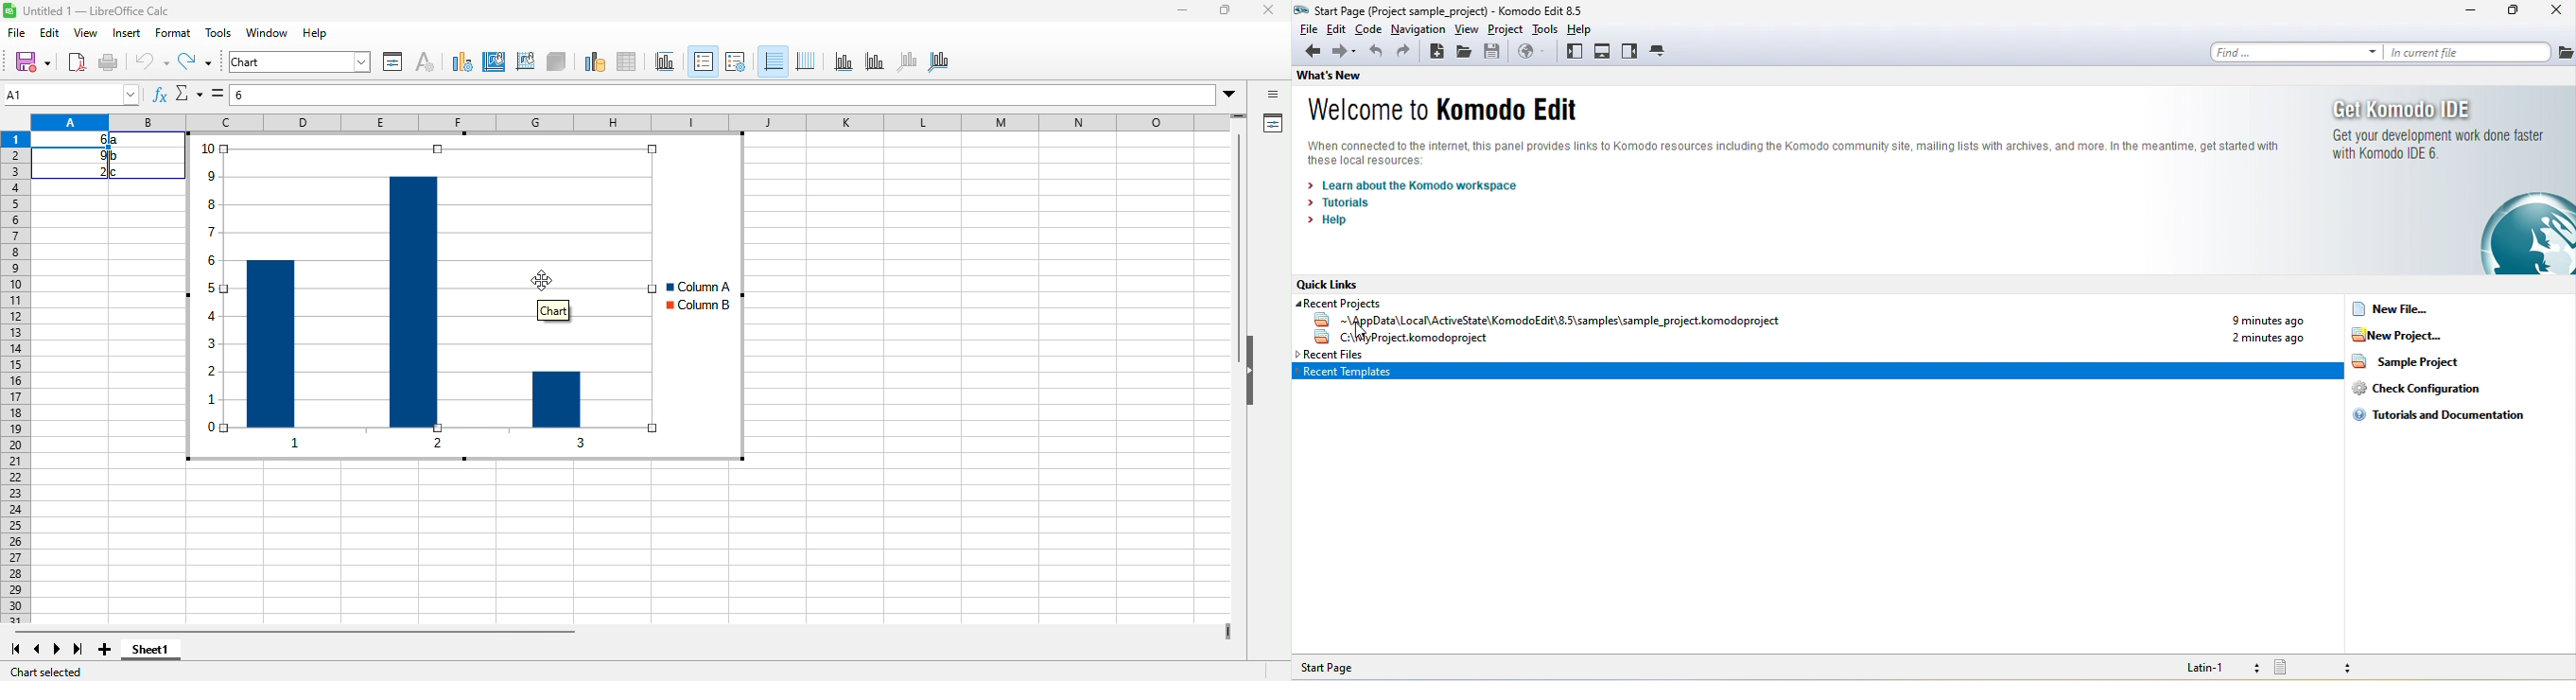 This screenshot has width=2576, height=700. What do you see at coordinates (56, 672) in the screenshot?
I see `chart selected` at bounding box center [56, 672].